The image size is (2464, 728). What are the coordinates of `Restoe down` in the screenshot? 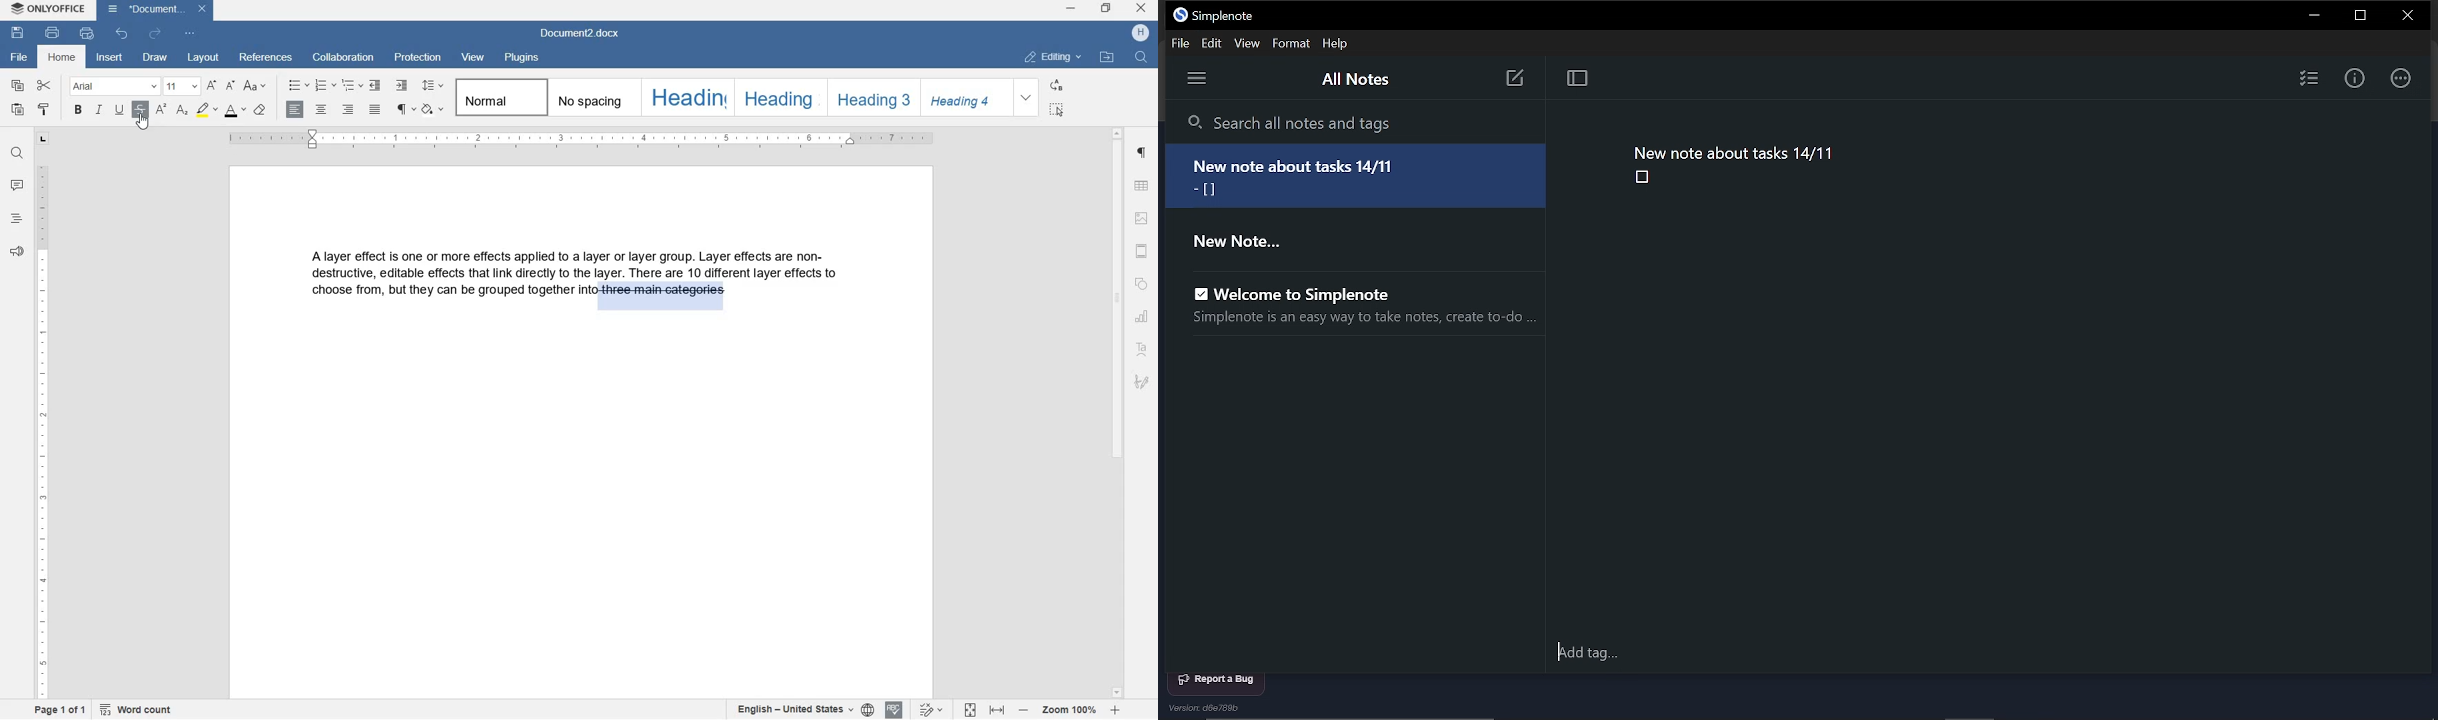 It's located at (2358, 16).